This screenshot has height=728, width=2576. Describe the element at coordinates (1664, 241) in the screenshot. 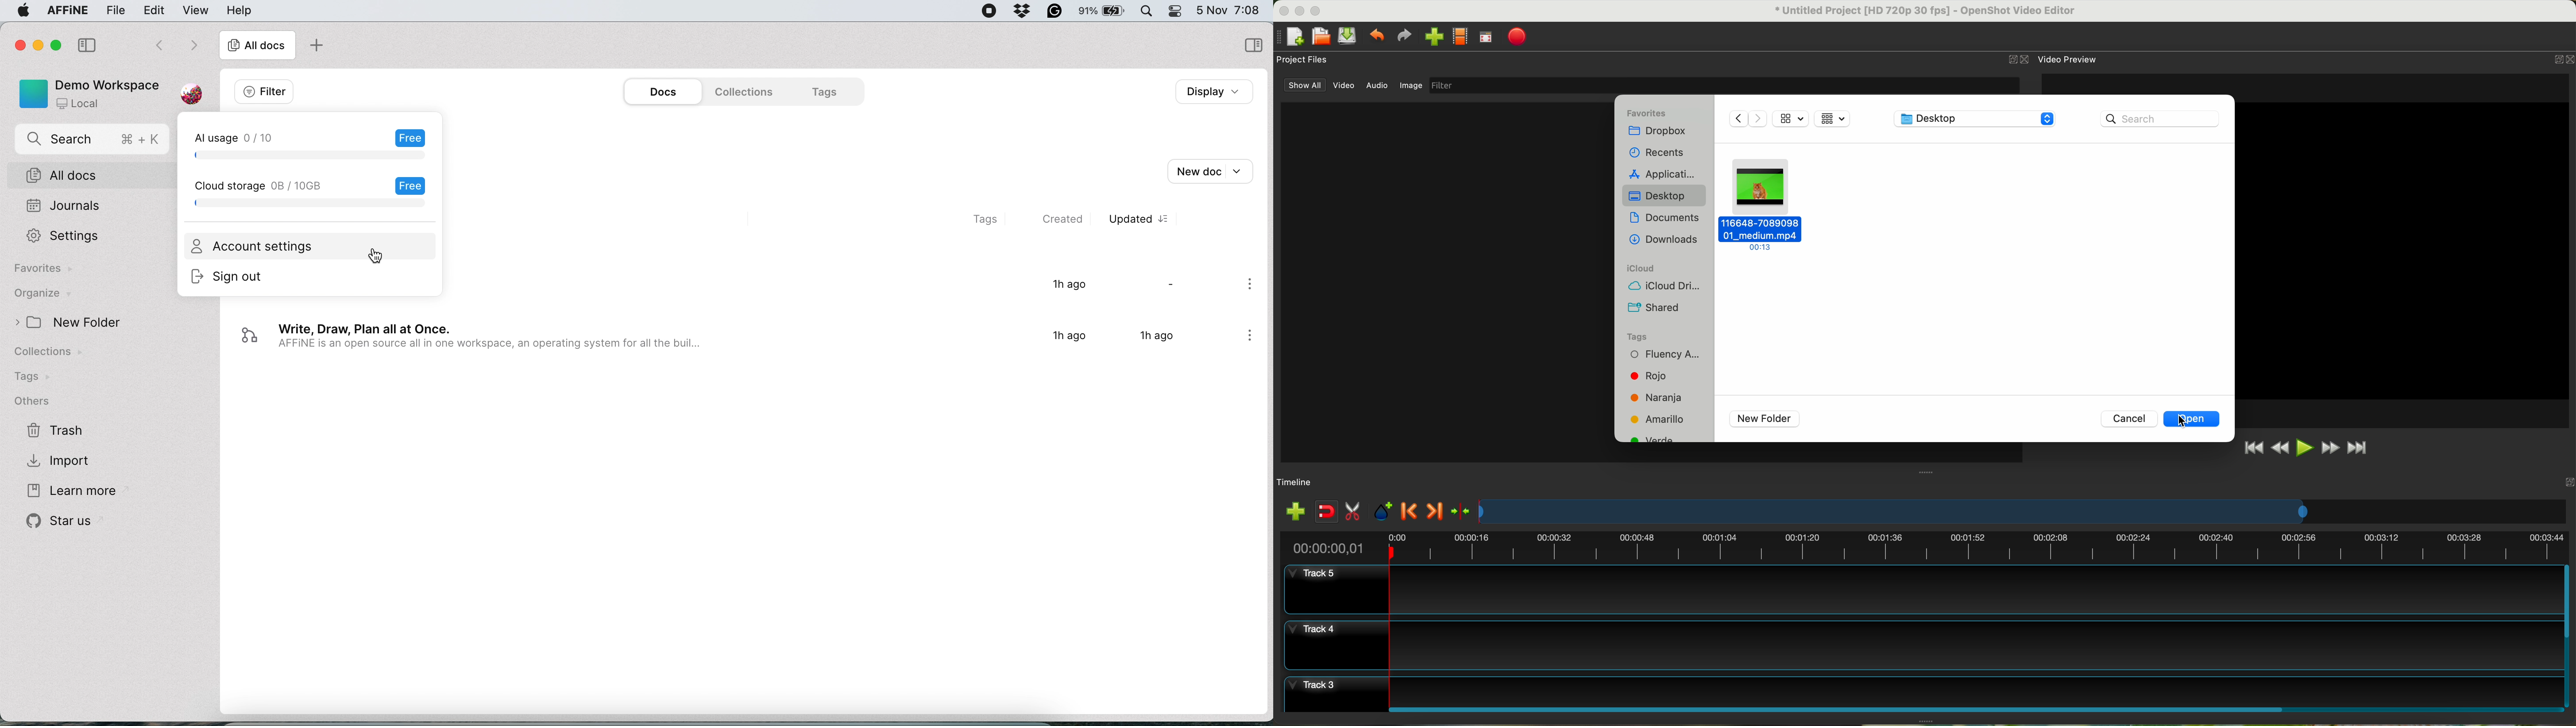

I see `downloads` at that location.